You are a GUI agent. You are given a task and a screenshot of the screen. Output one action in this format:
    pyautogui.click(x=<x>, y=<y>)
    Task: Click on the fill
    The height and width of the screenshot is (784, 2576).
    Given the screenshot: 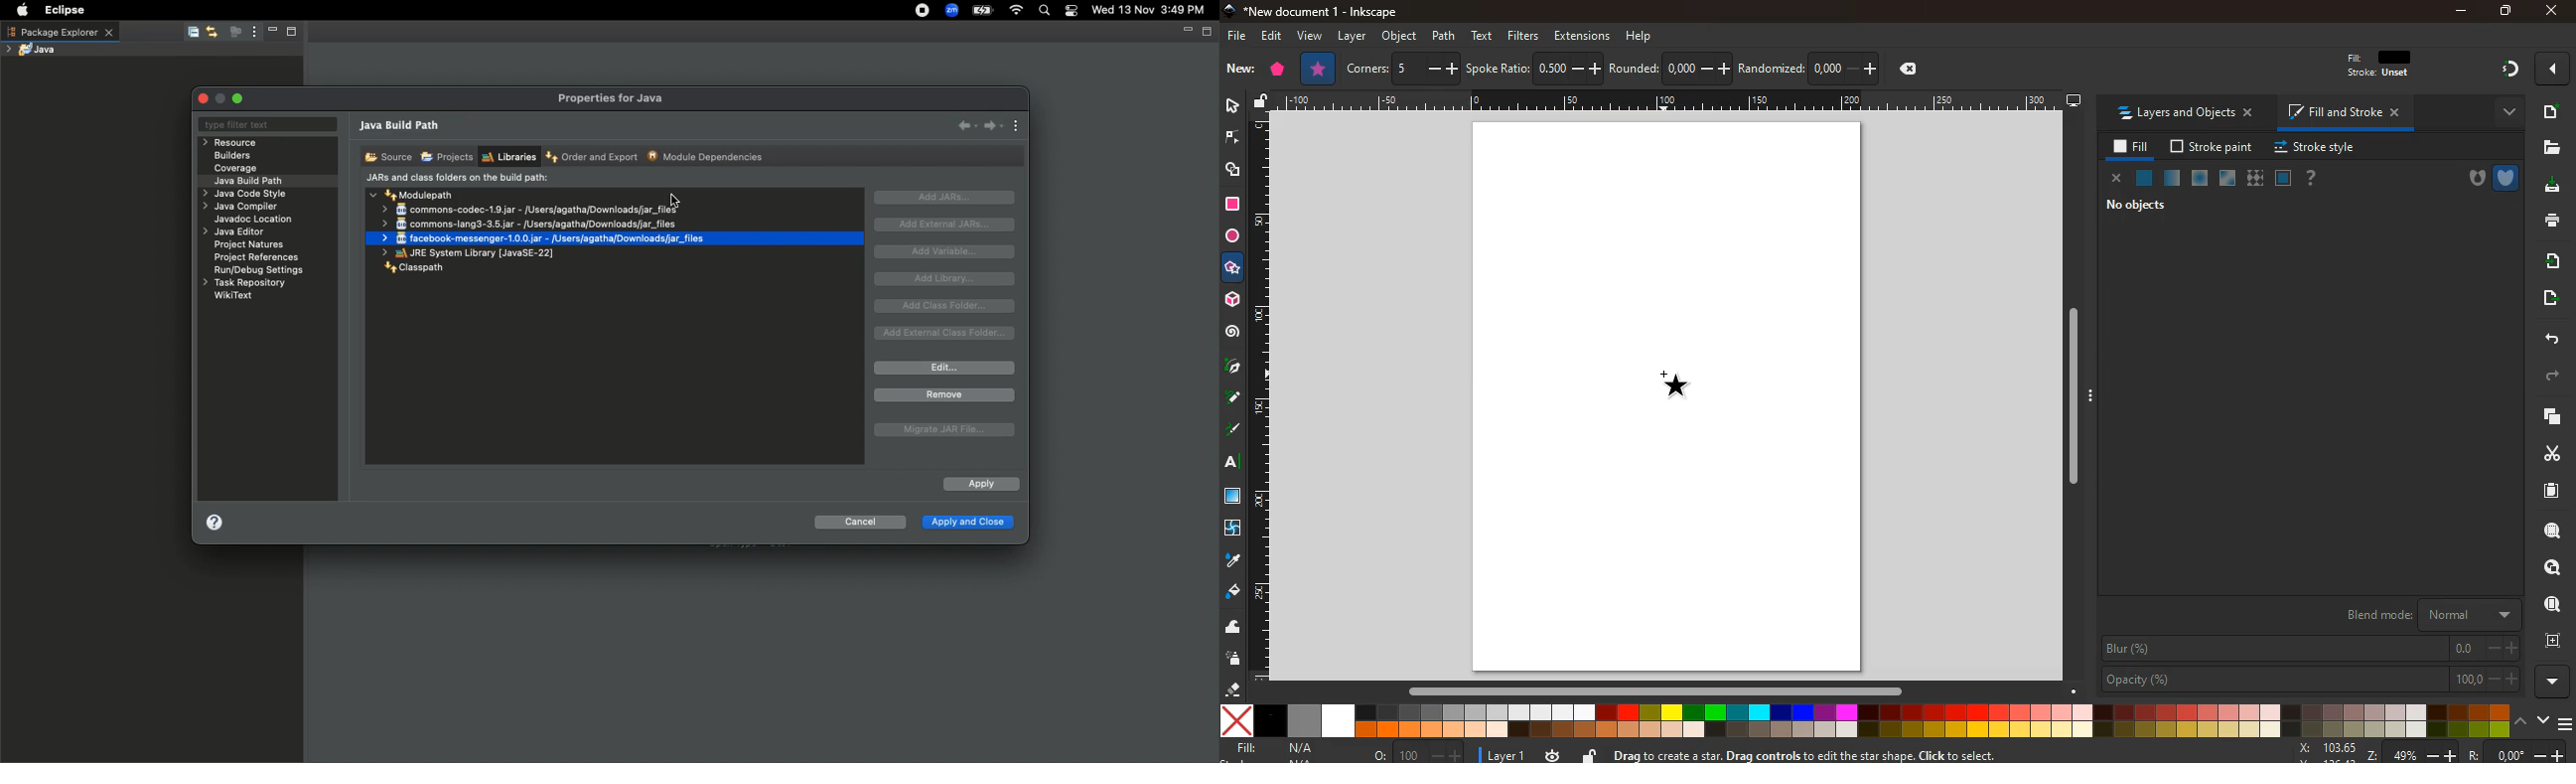 What is the action you would take?
    pyautogui.click(x=2391, y=66)
    